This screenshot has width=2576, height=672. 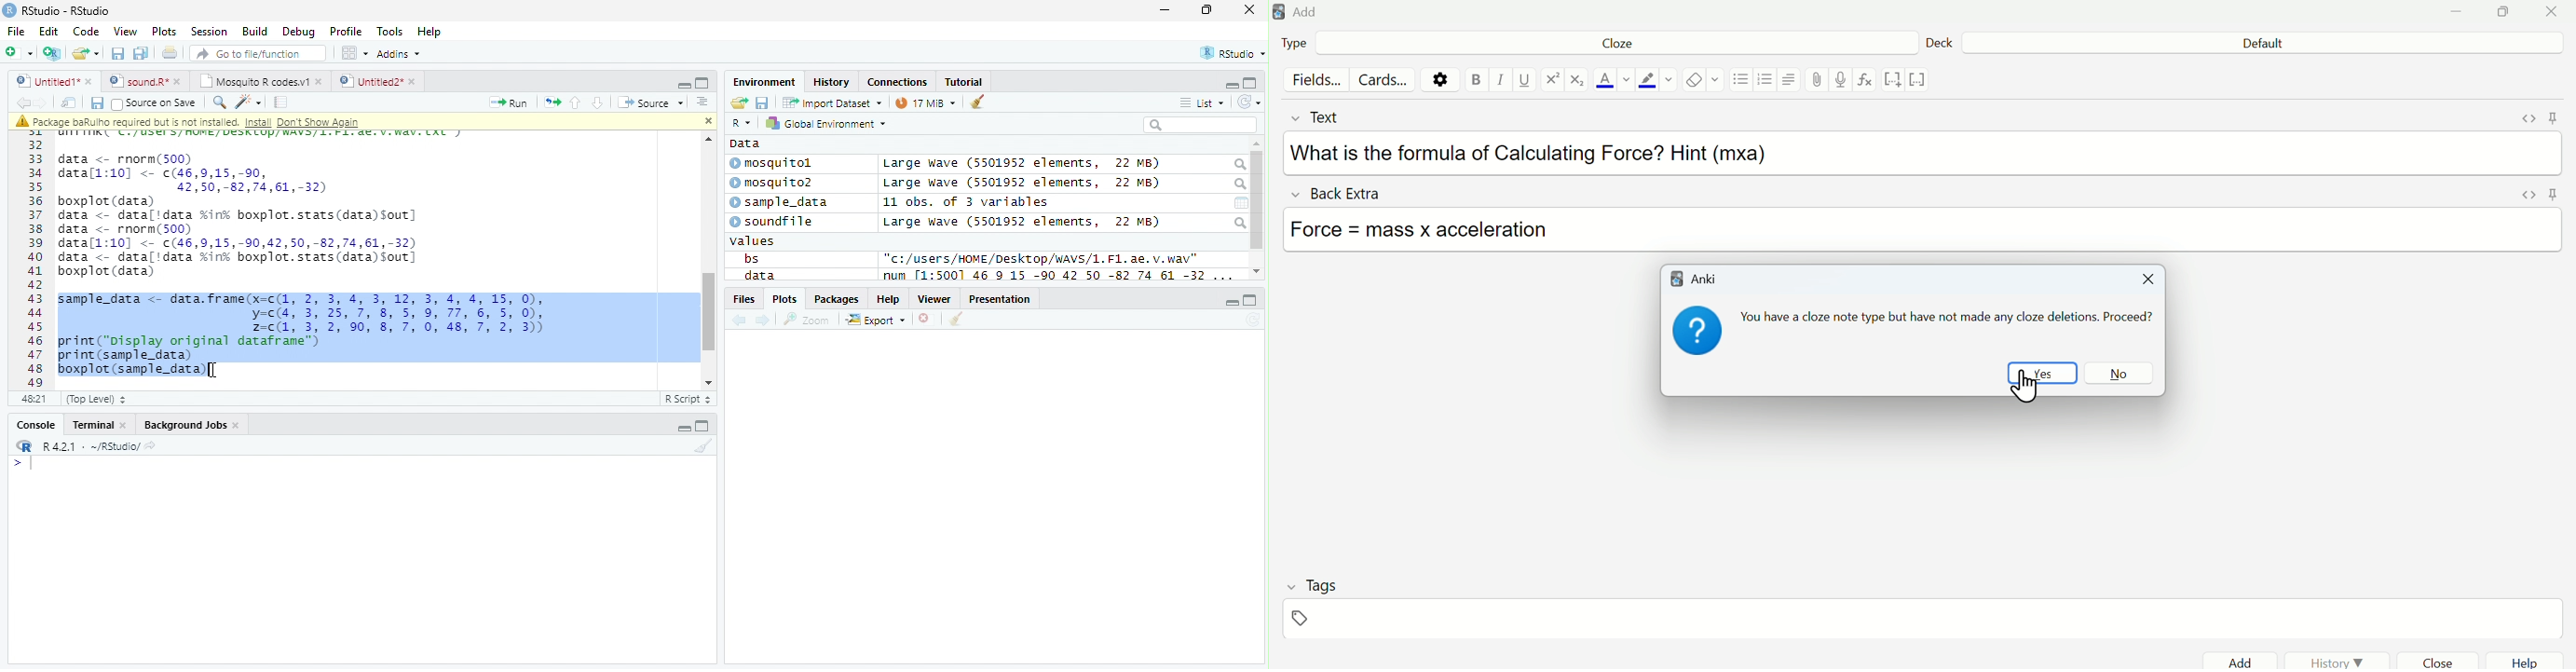 I want to click on Italics, so click(x=1497, y=84).